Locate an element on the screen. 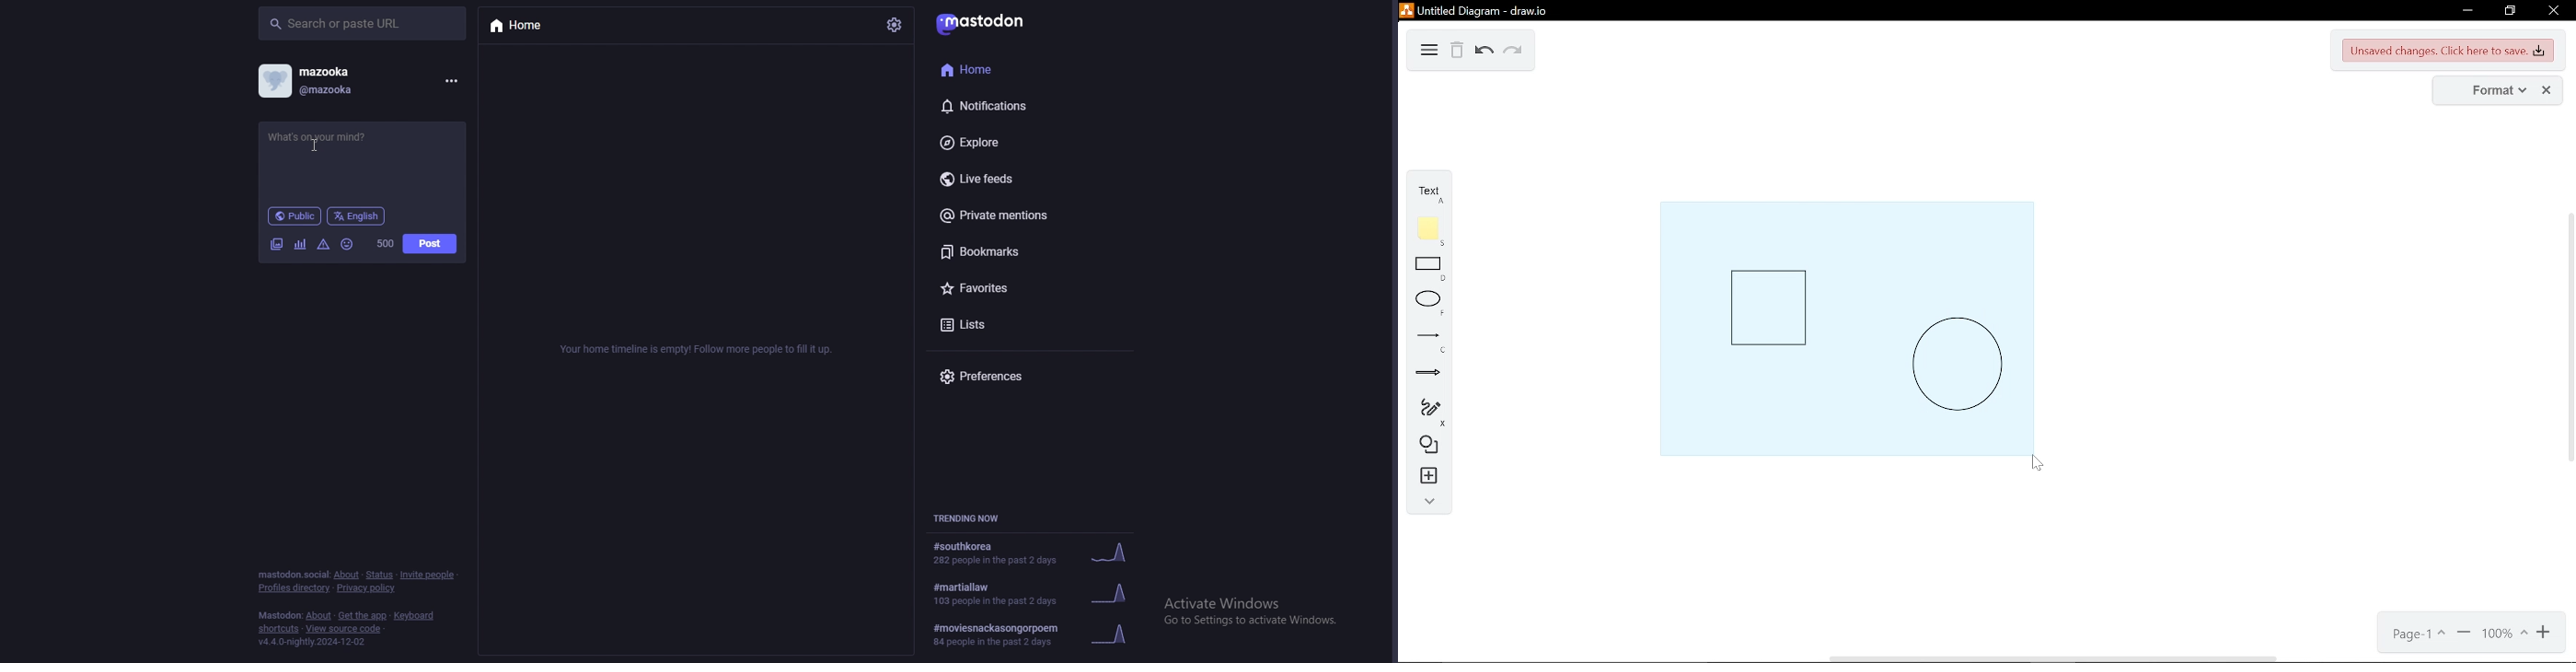 This screenshot has height=672, width=2576. close is located at coordinates (2547, 90).